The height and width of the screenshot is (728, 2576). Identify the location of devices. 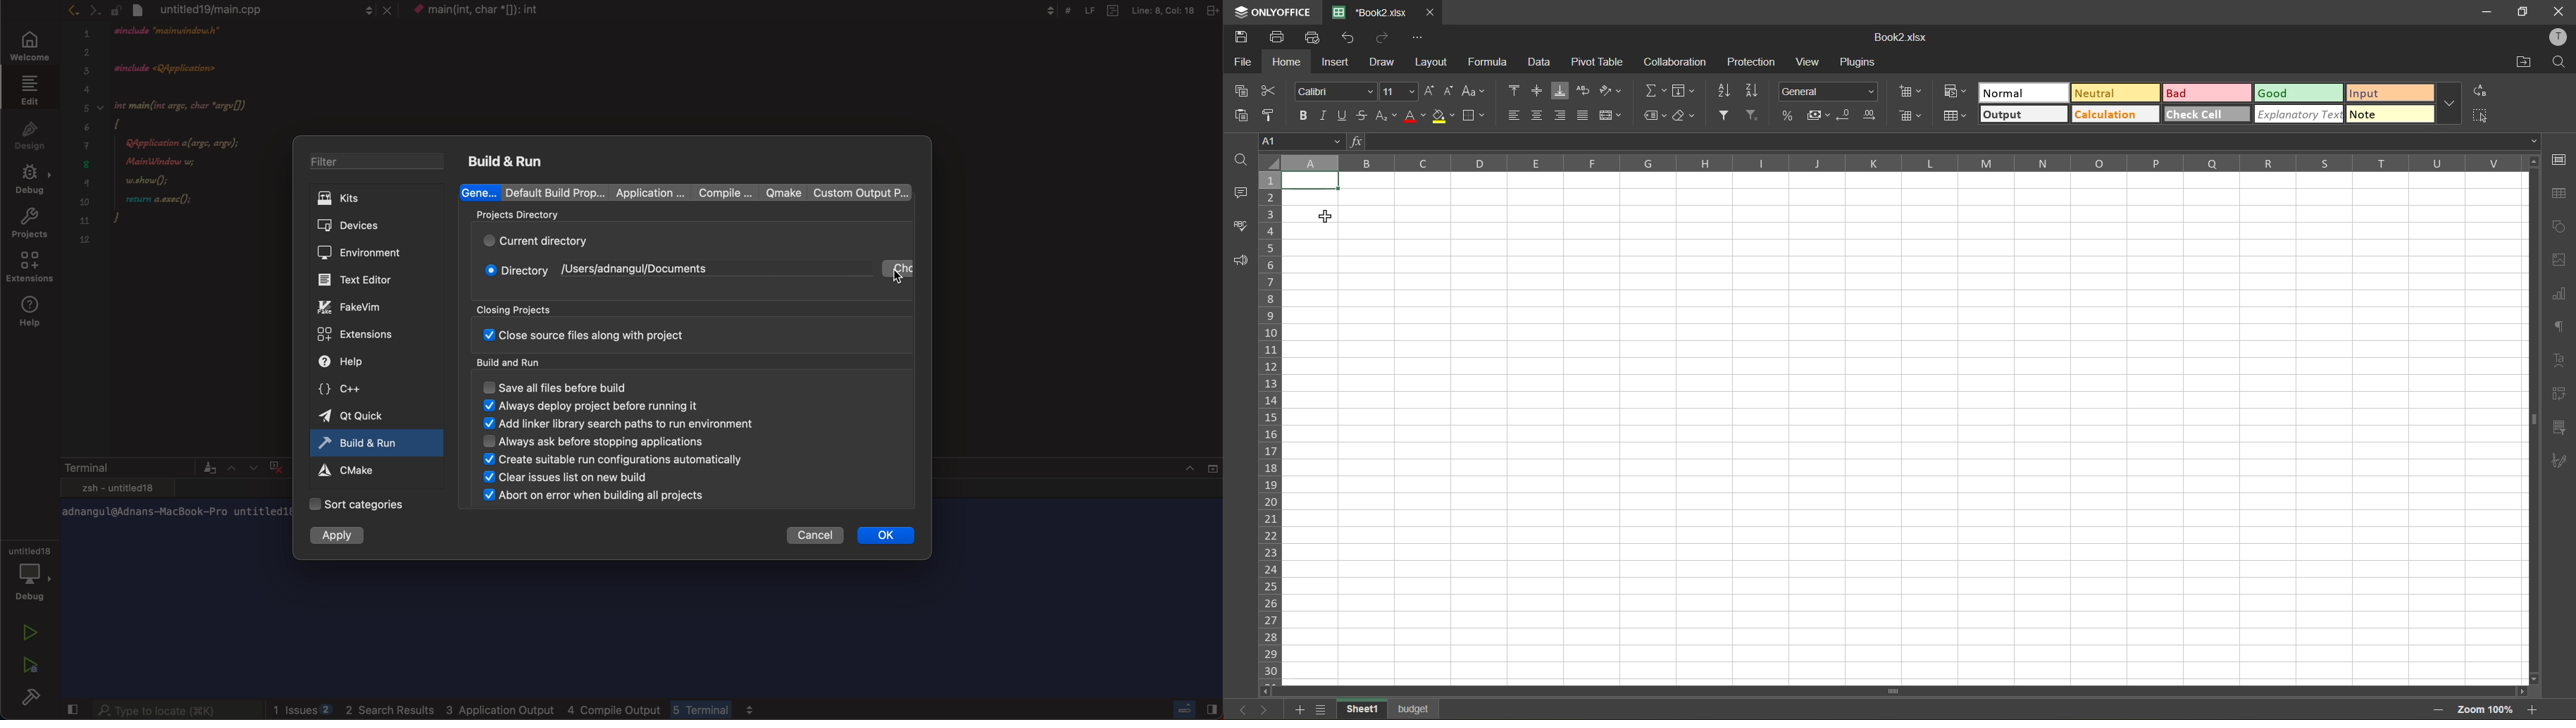
(370, 226).